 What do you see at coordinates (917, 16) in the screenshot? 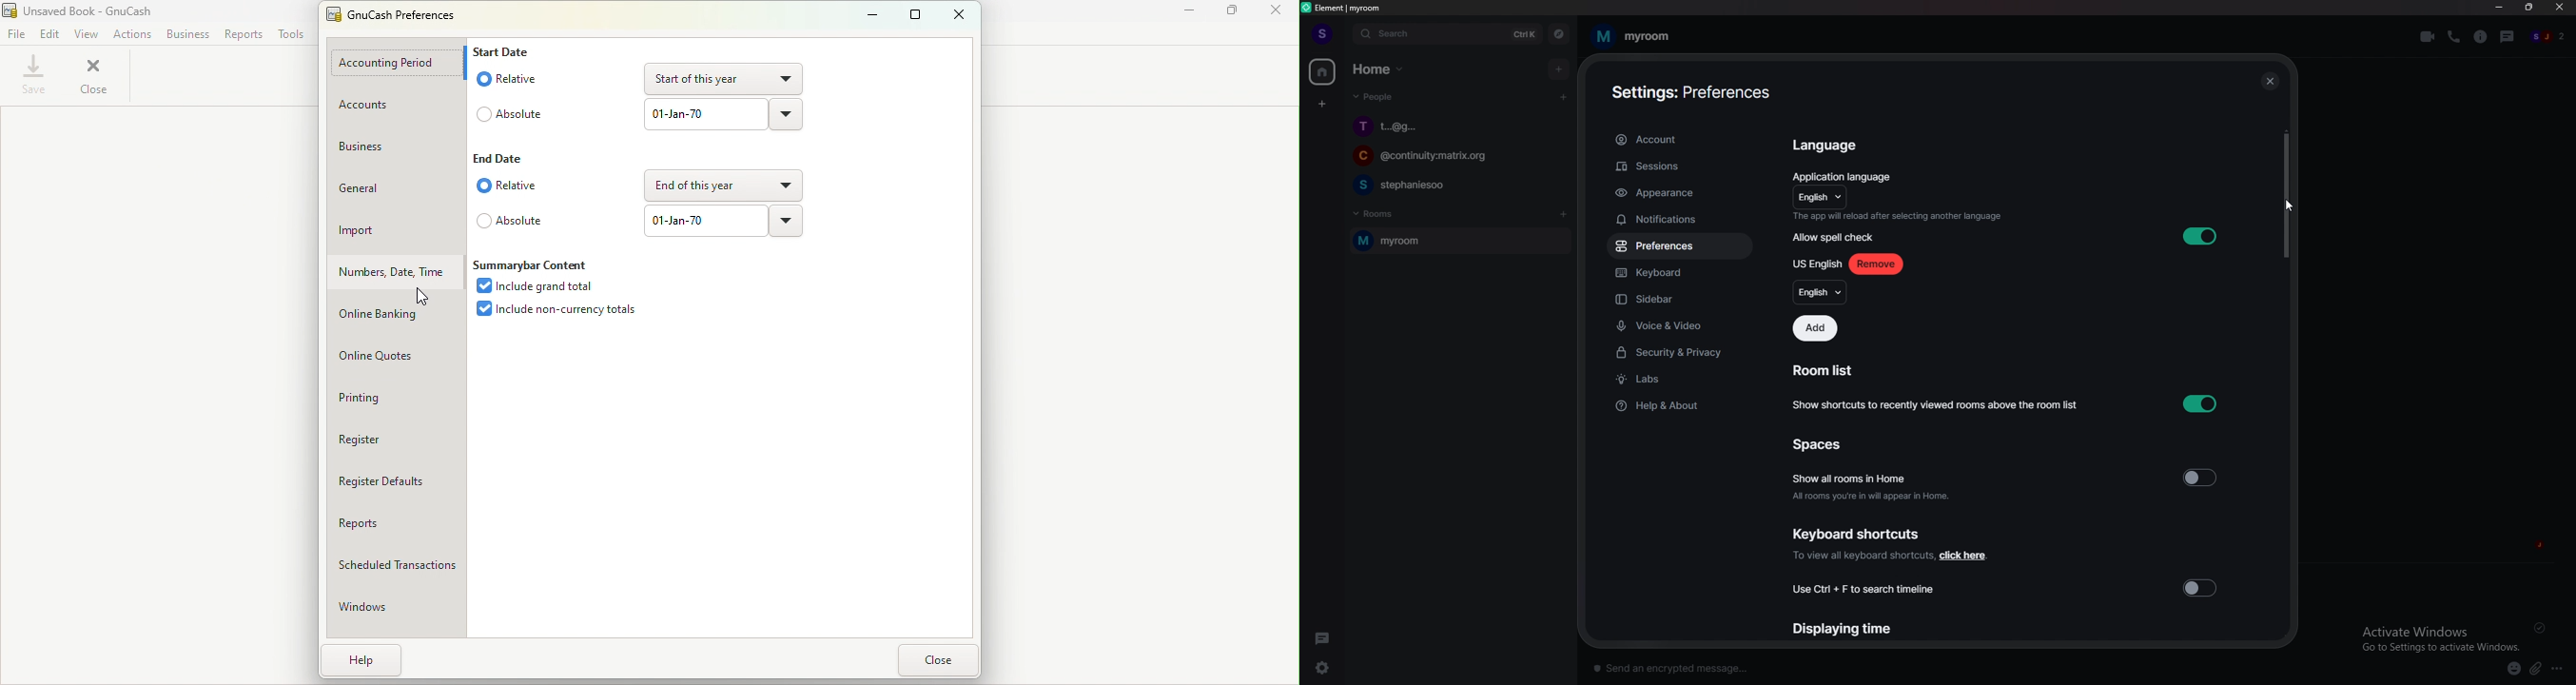
I see `Maximize` at bounding box center [917, 16].